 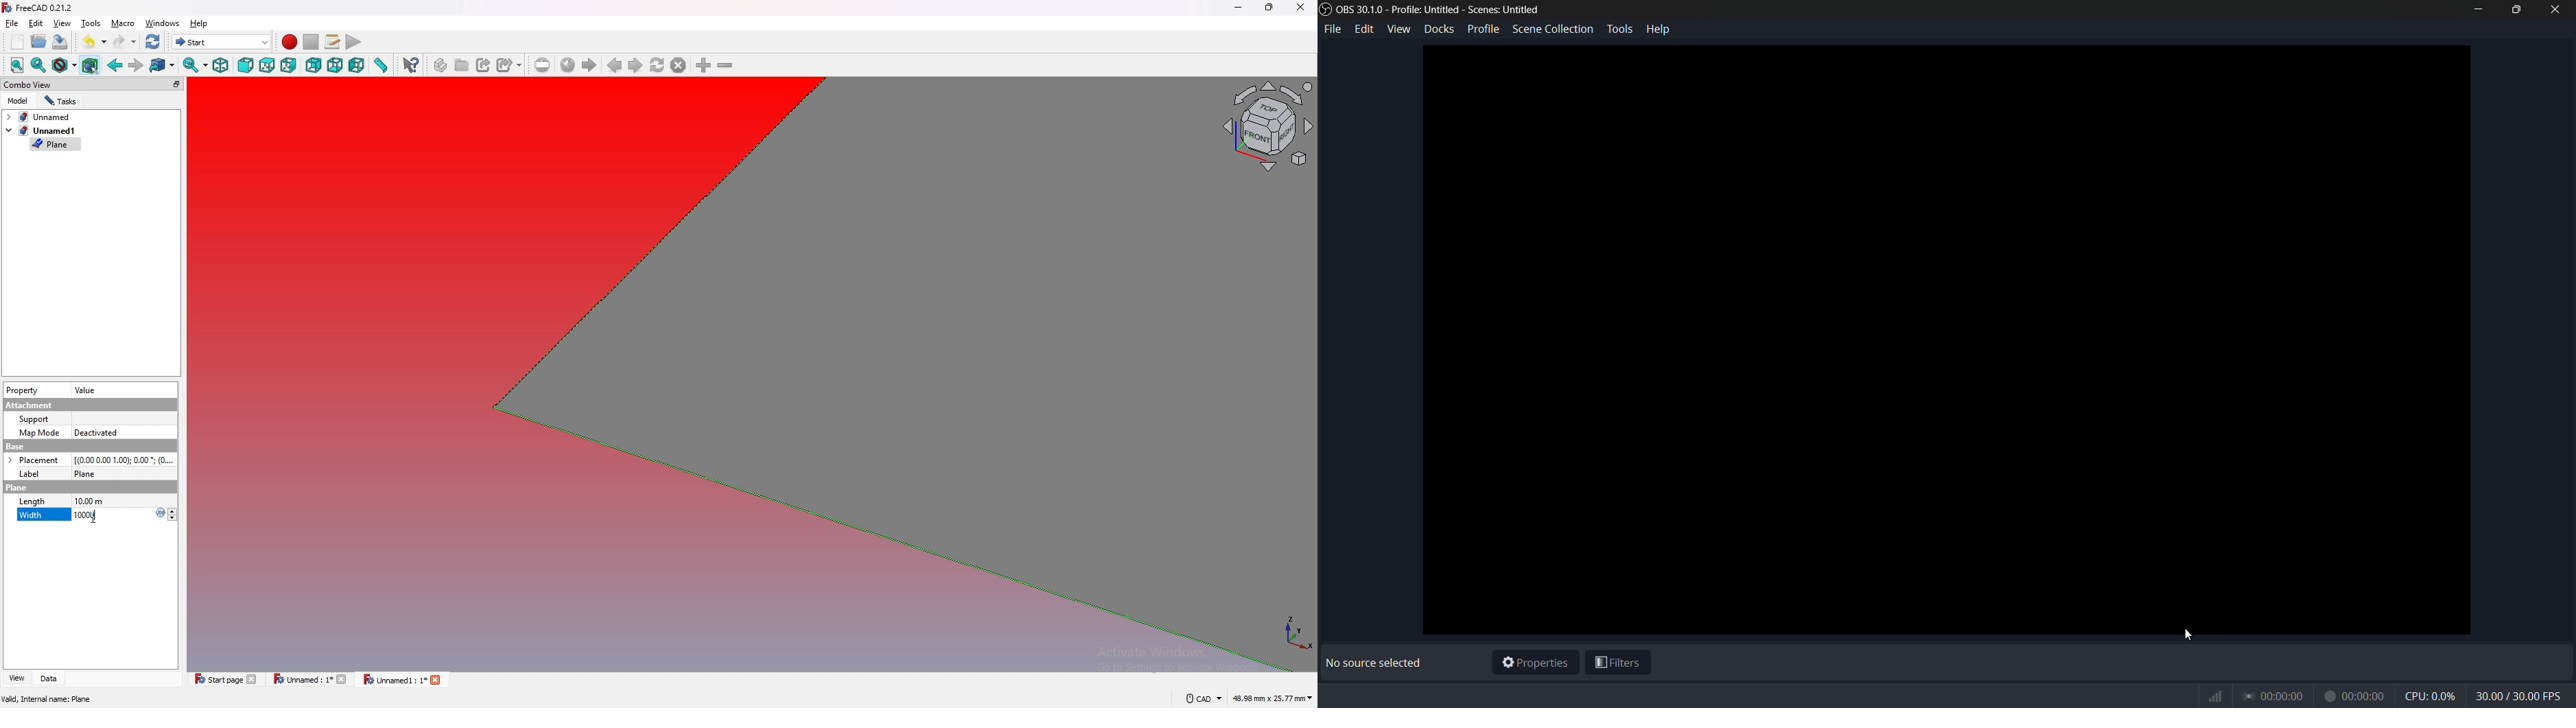 What do you see at coordinates (163, 23) in the screenshot?
I see `windows` at bounding box center [163, 23].